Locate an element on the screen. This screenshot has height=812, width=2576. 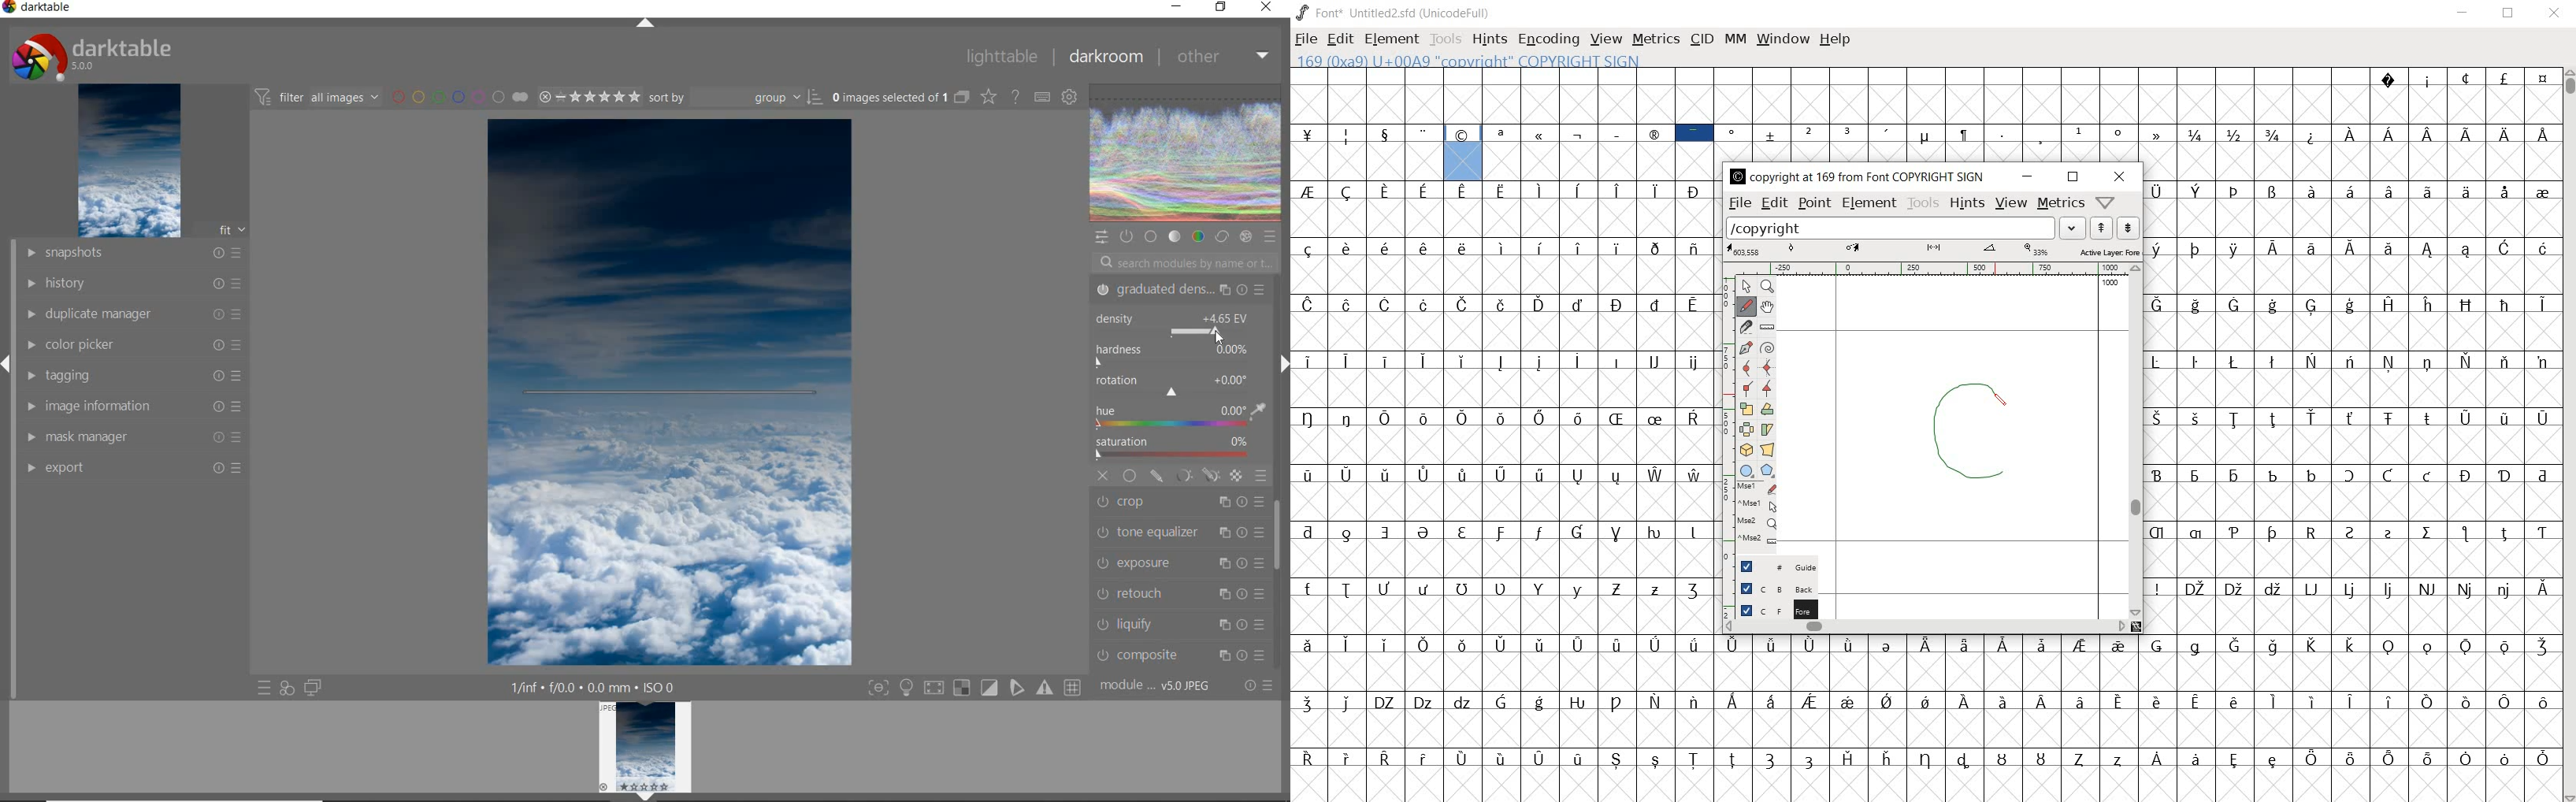
SNAPSHOTS is located at coordinates (134, 253).